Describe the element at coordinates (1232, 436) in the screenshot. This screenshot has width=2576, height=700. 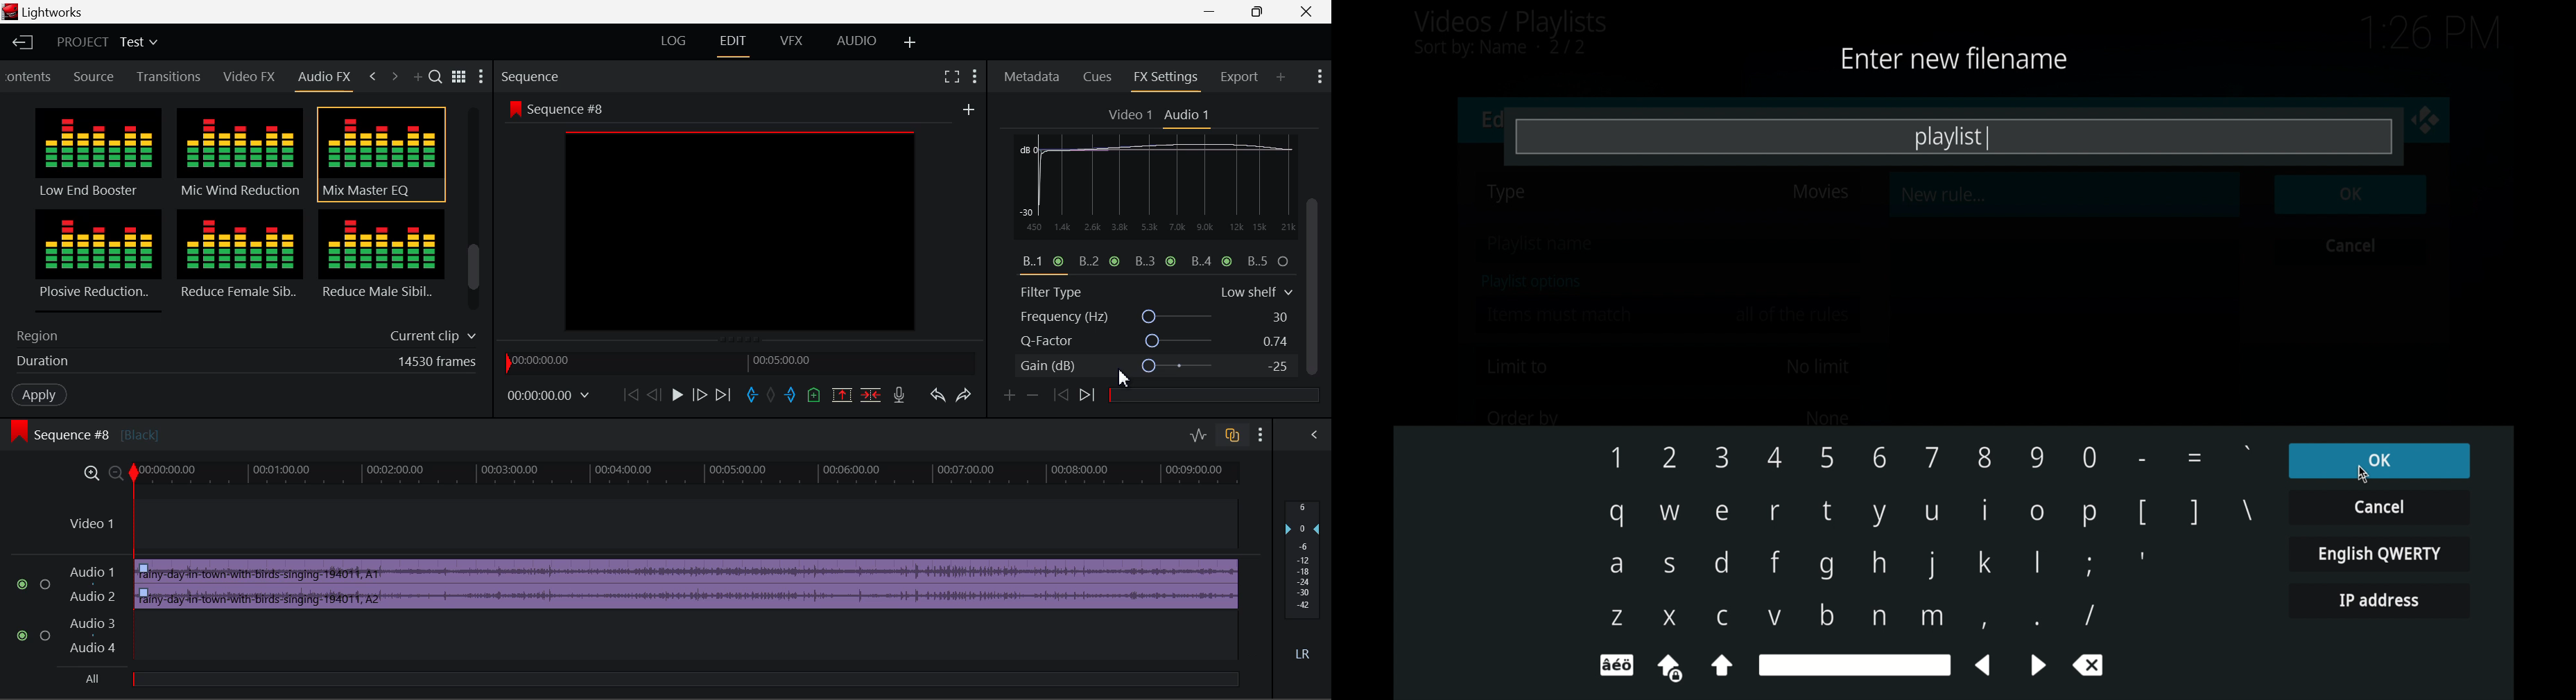
I see `Toggle Auto Track Sync` at that location.